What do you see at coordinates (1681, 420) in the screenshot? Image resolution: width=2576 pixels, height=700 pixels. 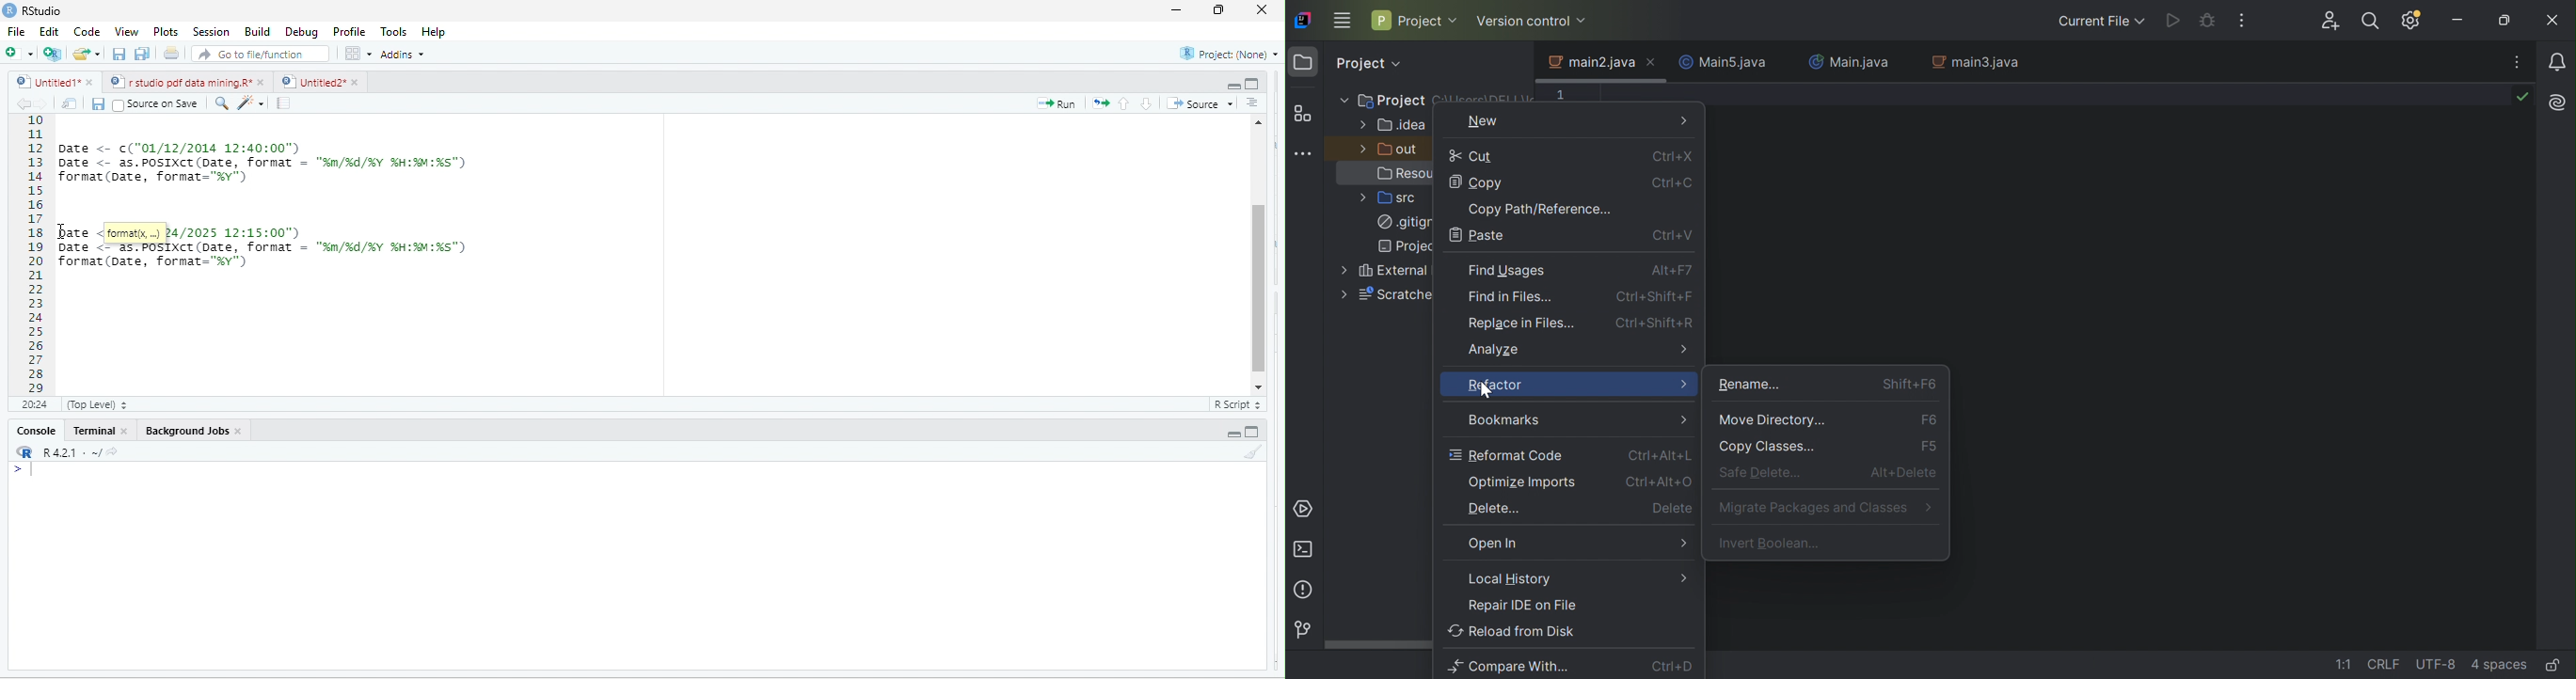 I see `More` at bounding box center [1681, 420].